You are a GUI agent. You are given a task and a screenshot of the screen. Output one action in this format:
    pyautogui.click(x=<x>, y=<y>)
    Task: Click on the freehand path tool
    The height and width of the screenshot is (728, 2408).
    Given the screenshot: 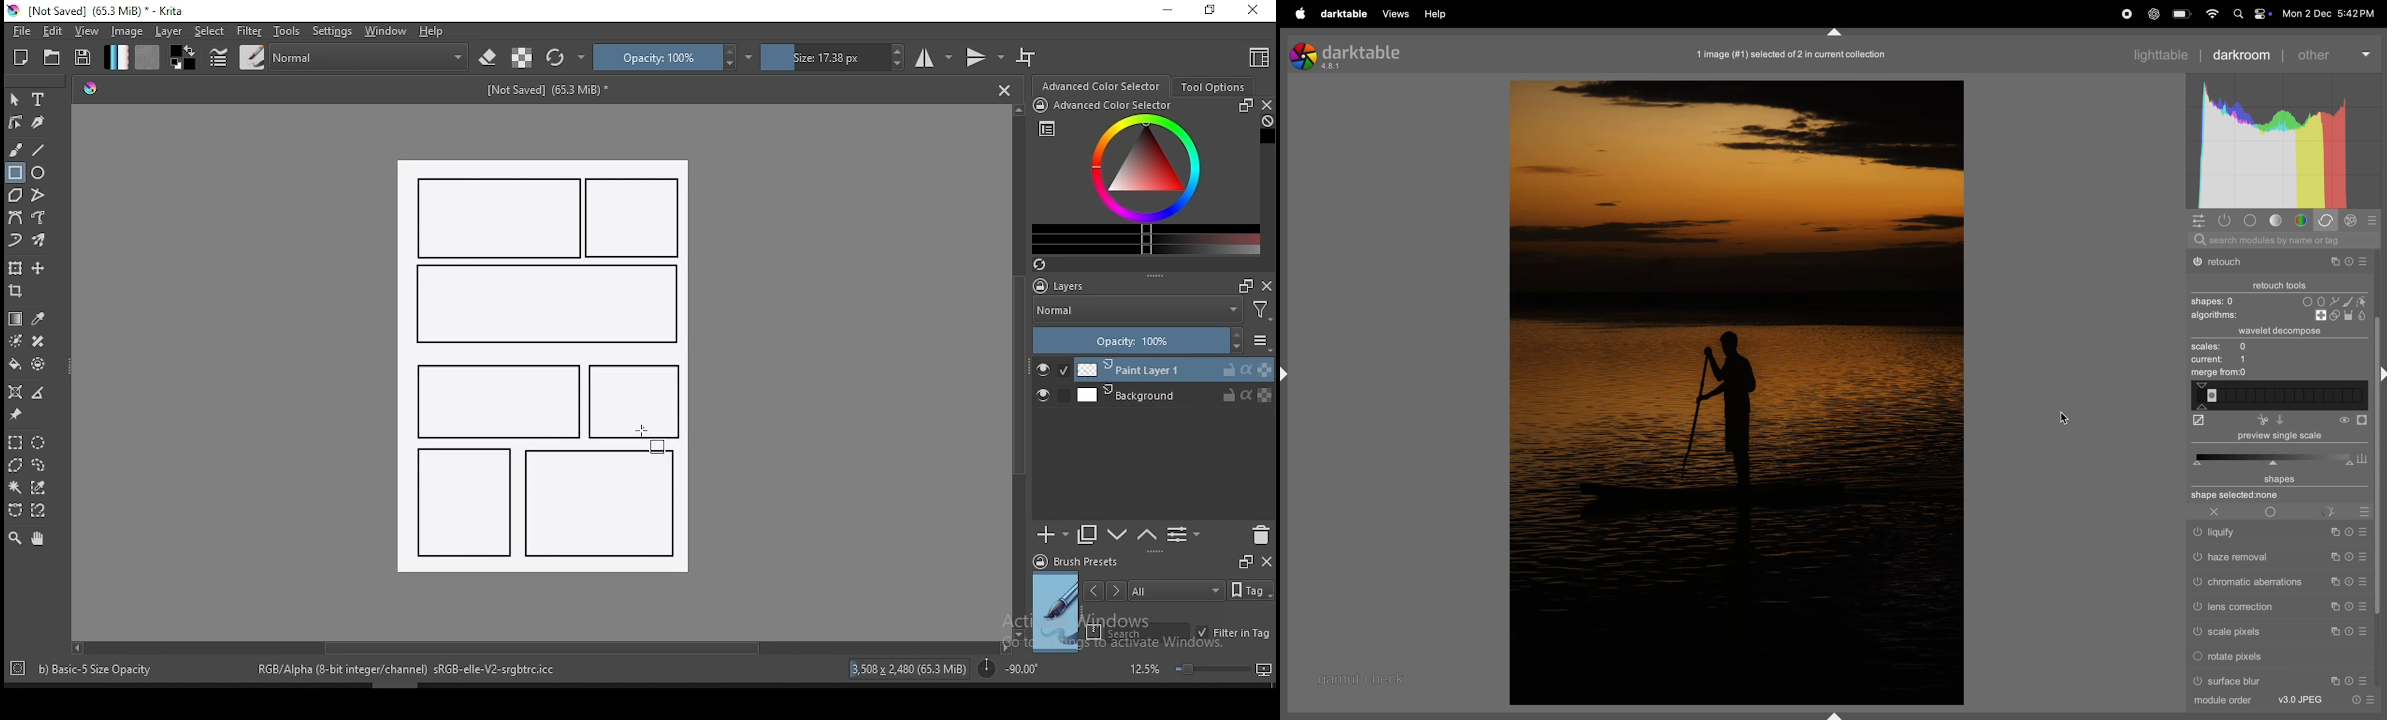 What is the action you would take?
    pyautogui.click(x=40, y=218)
    